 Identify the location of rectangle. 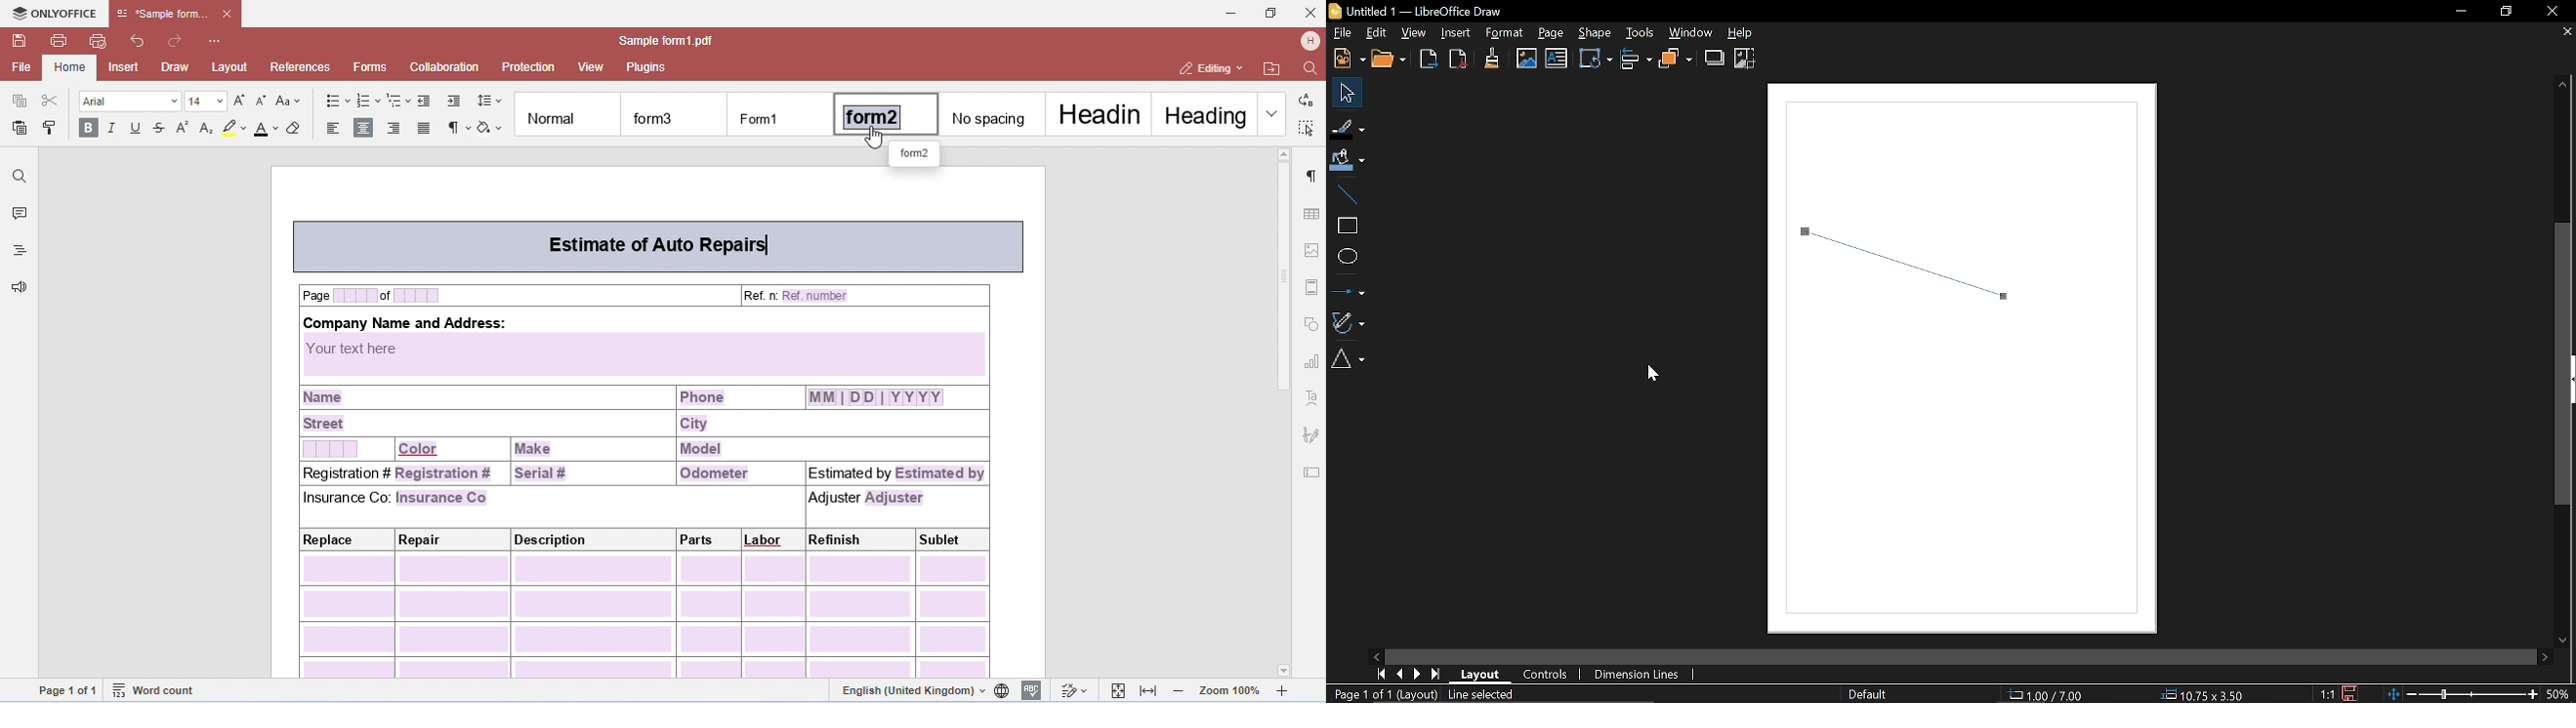
(1346, 226).